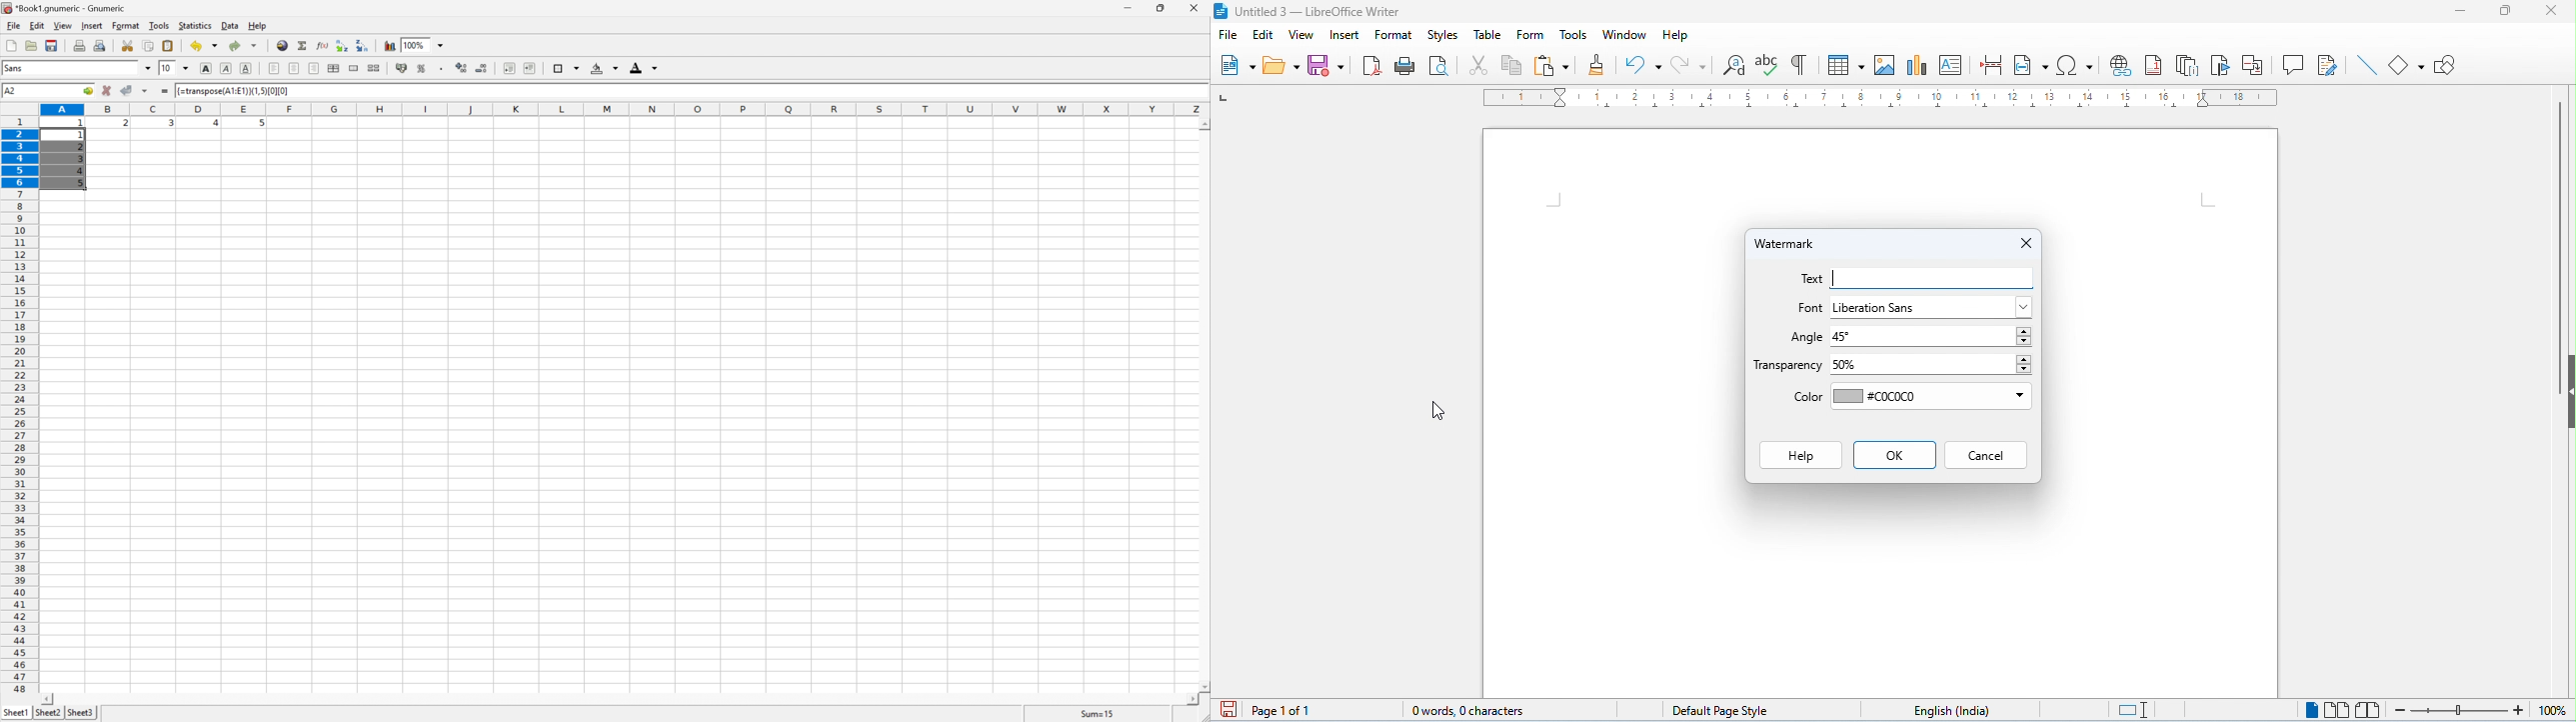 This screenshot has height=728, width=2576. What do you see at coordinates (390, 46) in the screenshot?
I see `insert chart` at bounding box center [390, 46].